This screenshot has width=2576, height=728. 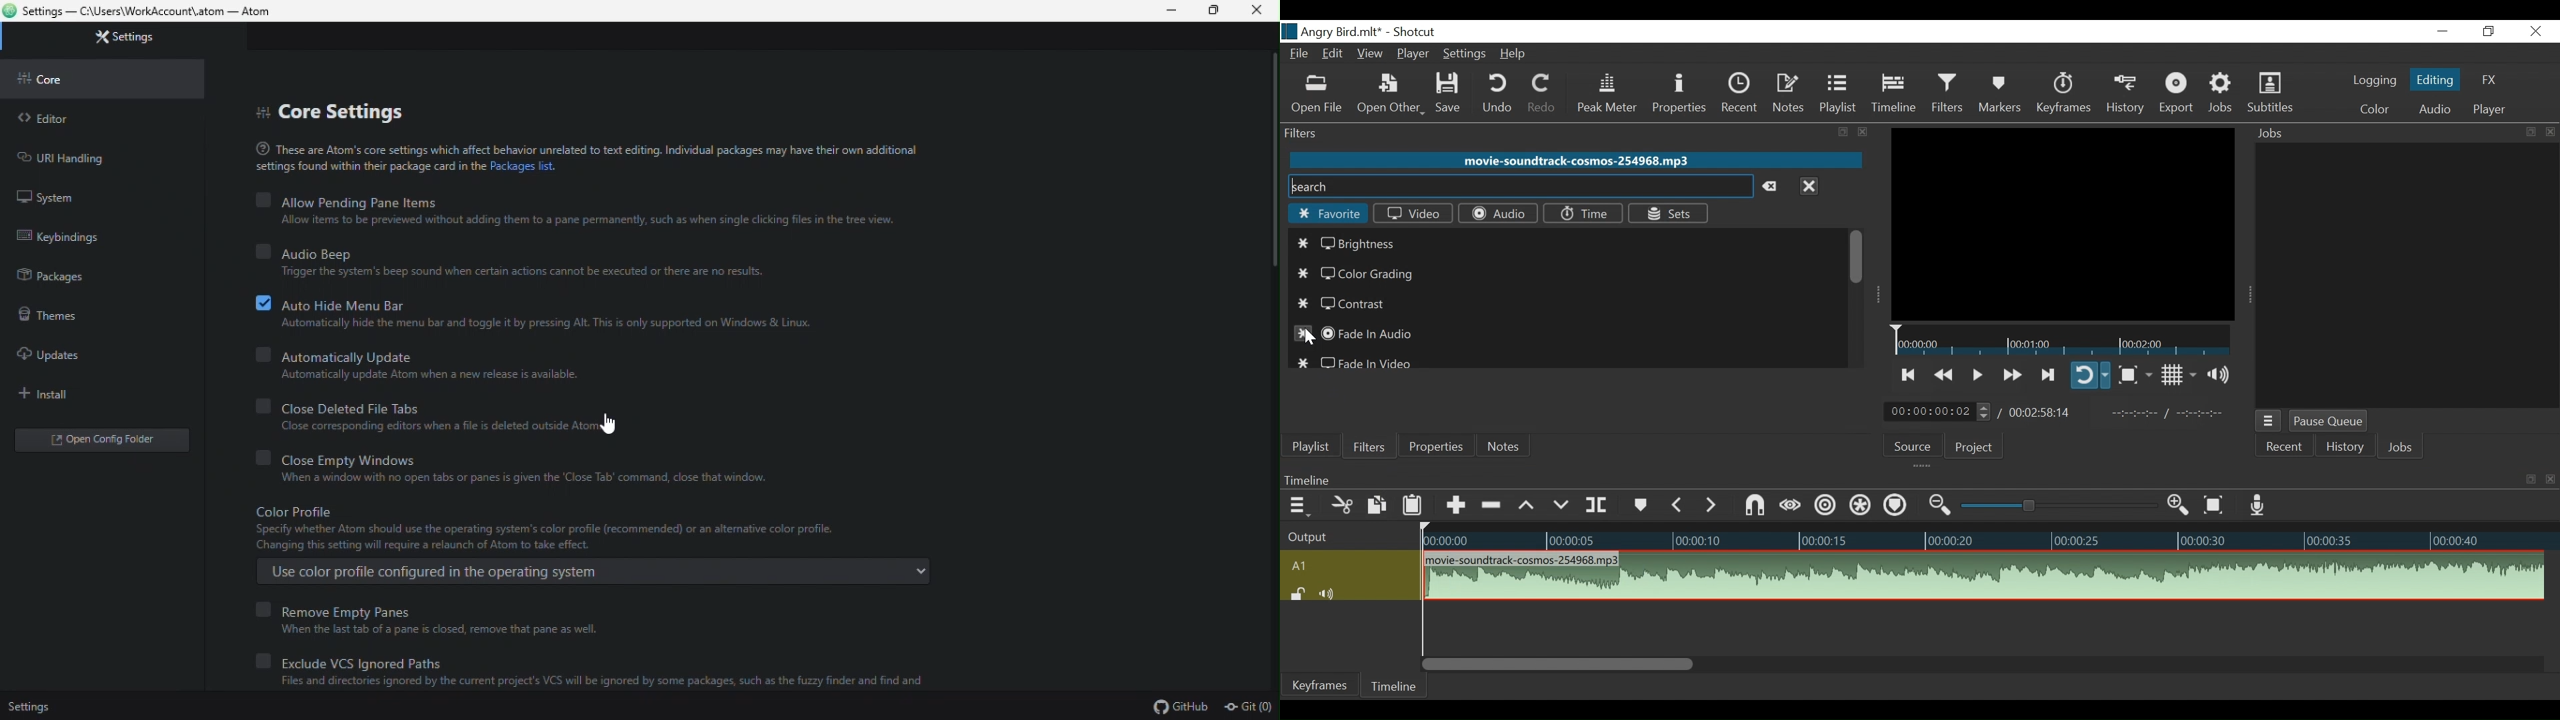 I want to click on Record audio, so click(x=2259, y=506).